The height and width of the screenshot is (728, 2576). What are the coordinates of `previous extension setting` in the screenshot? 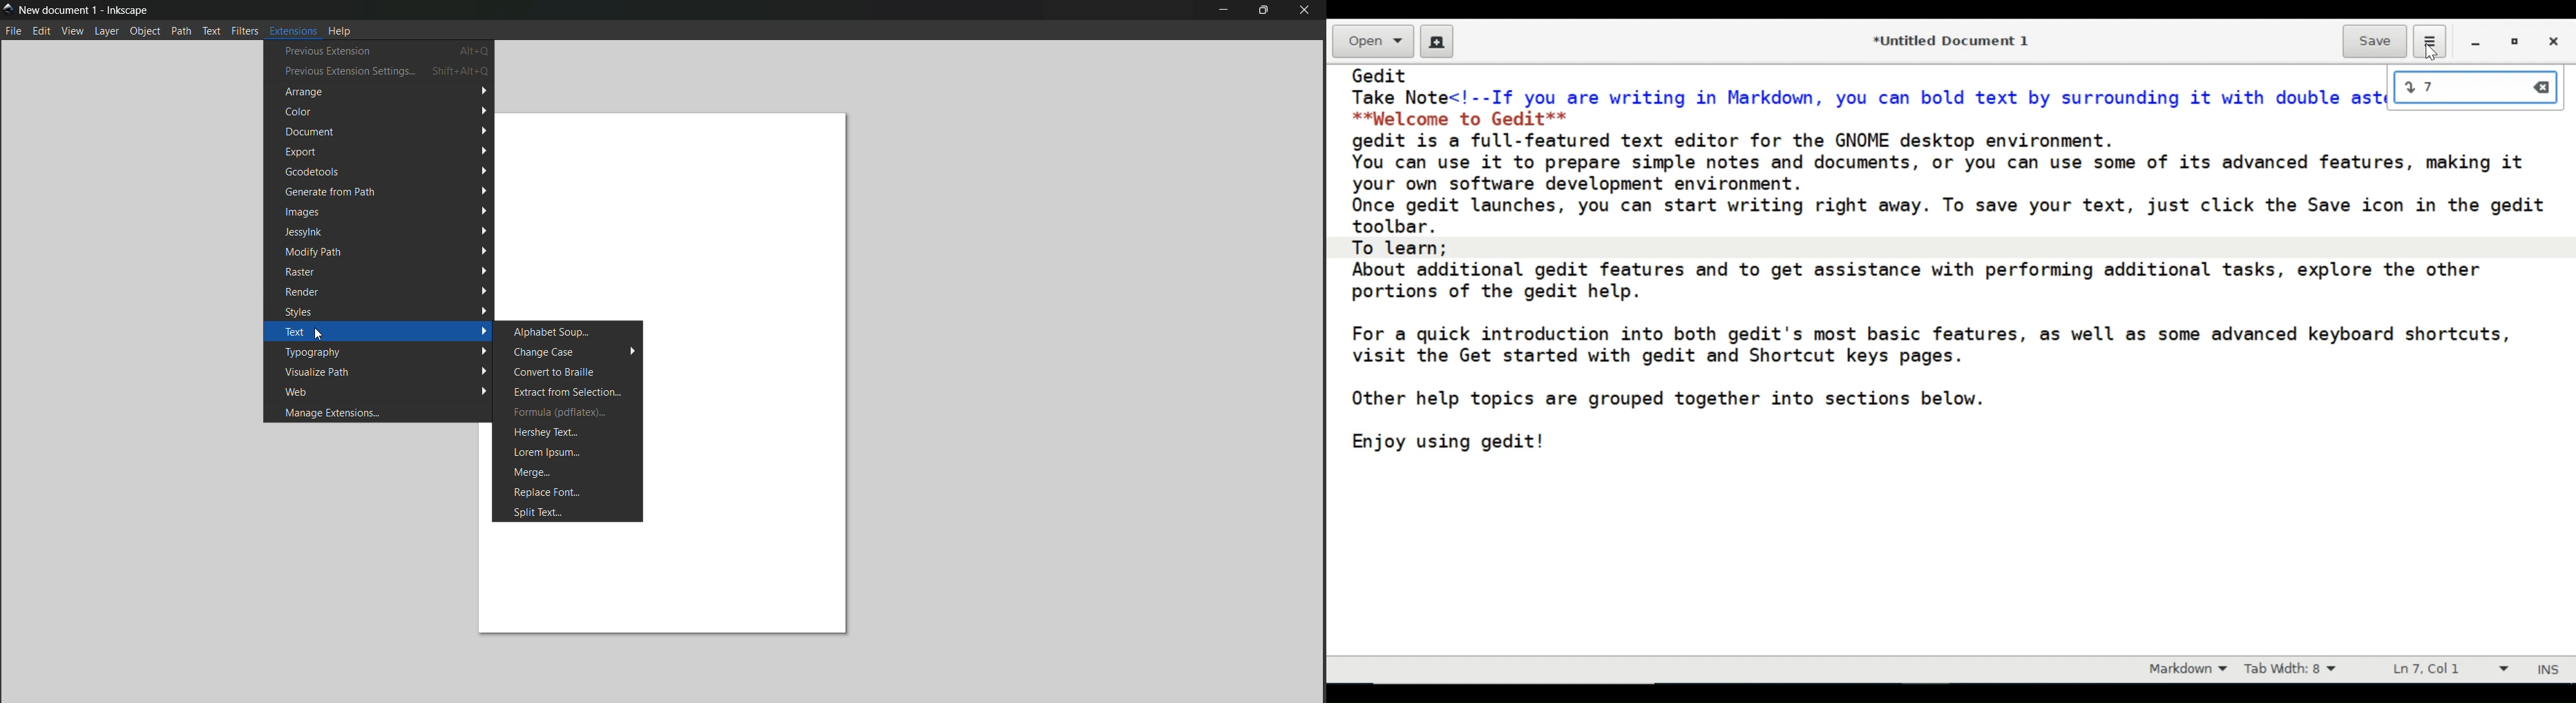 It's located at (380, 71).